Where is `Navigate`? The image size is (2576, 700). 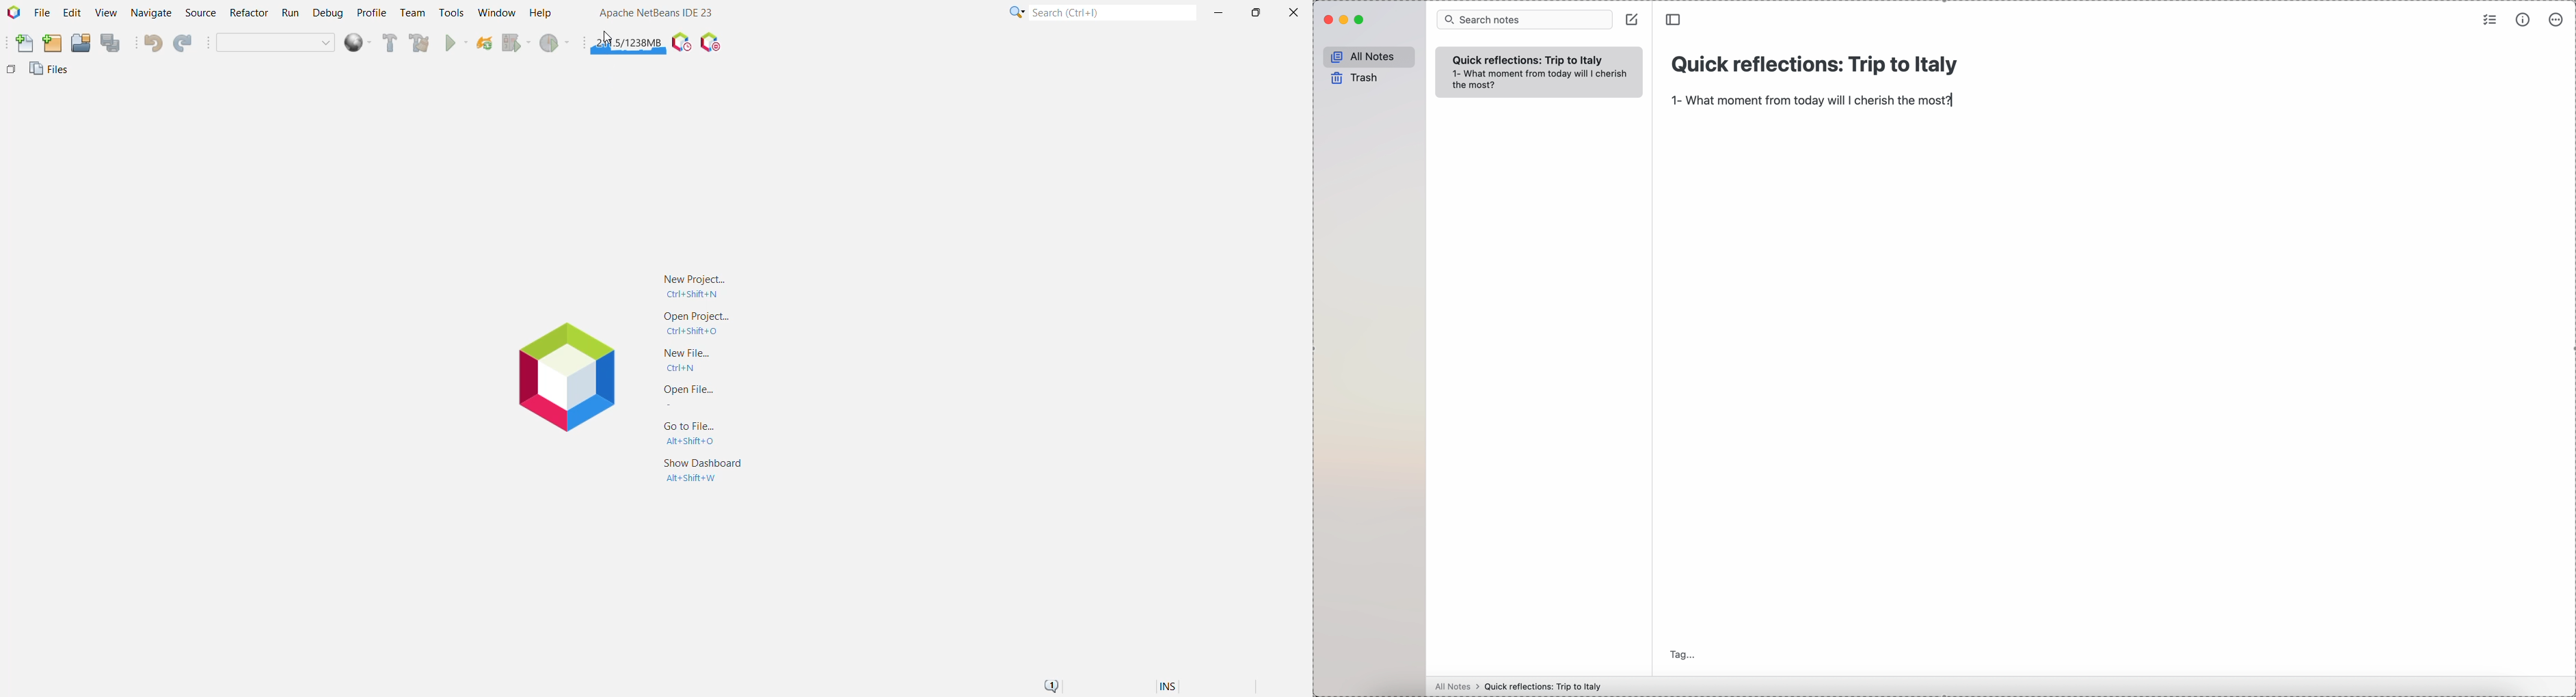
Navigate is located at coordinates (152, 14).